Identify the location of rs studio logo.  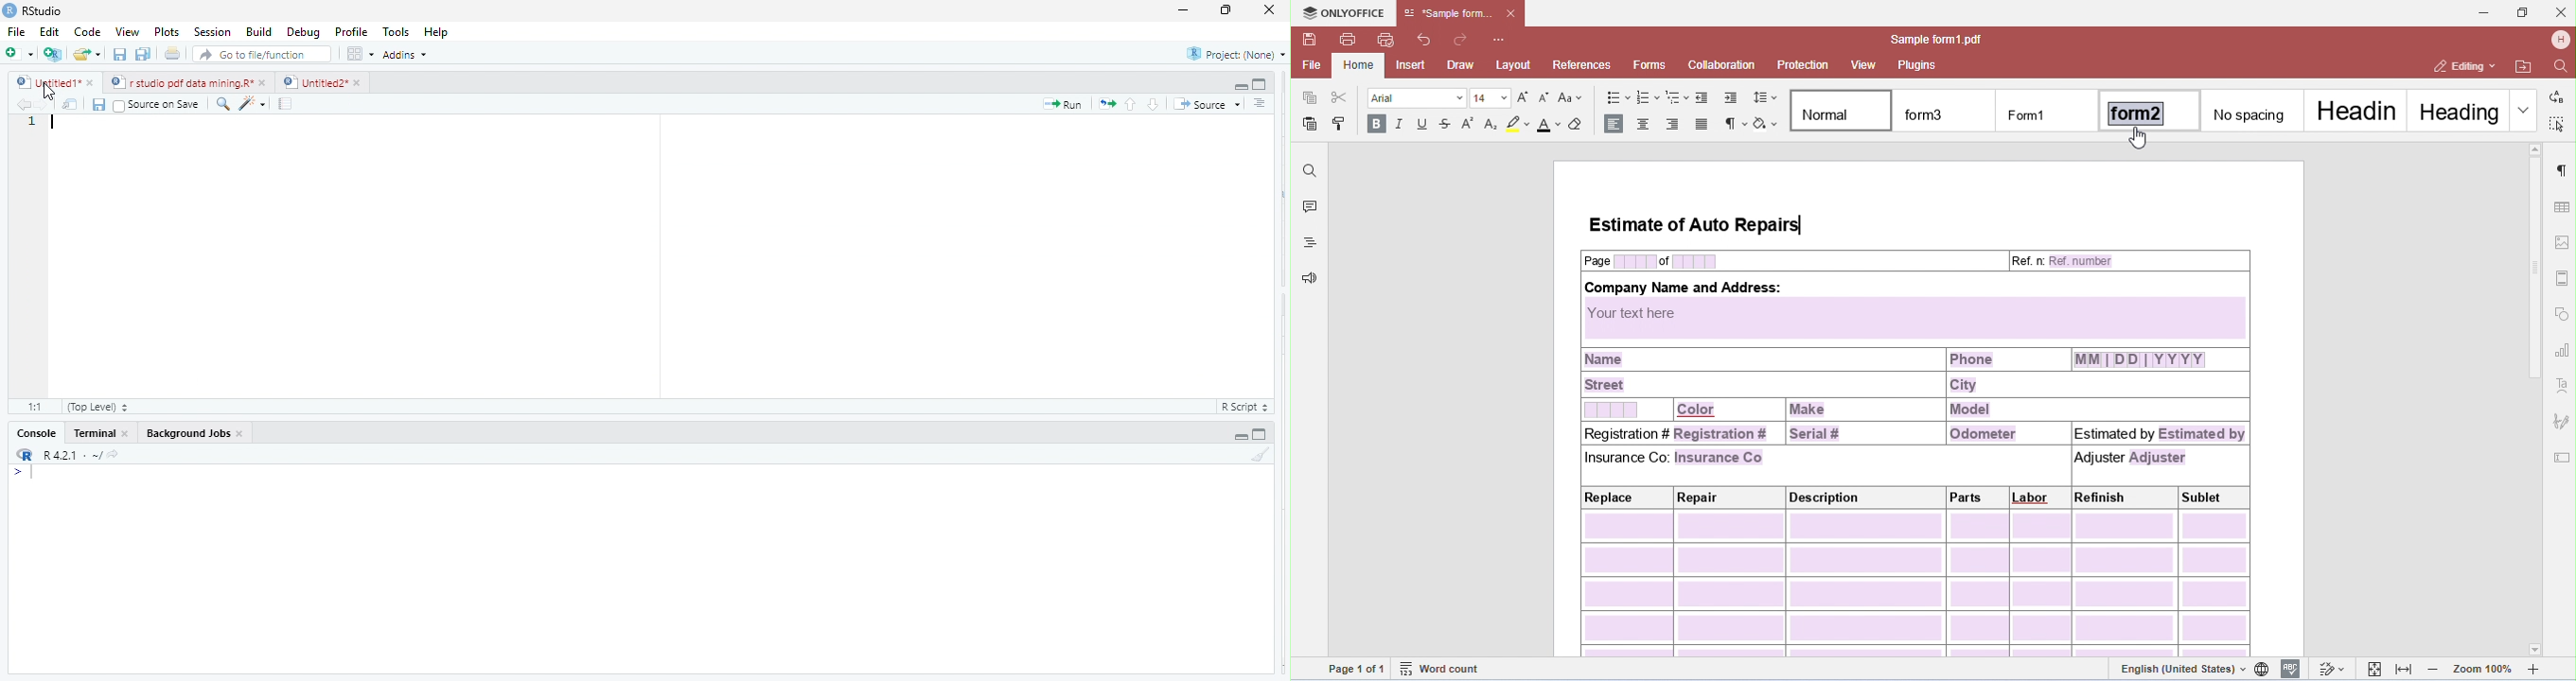
(25, 455).